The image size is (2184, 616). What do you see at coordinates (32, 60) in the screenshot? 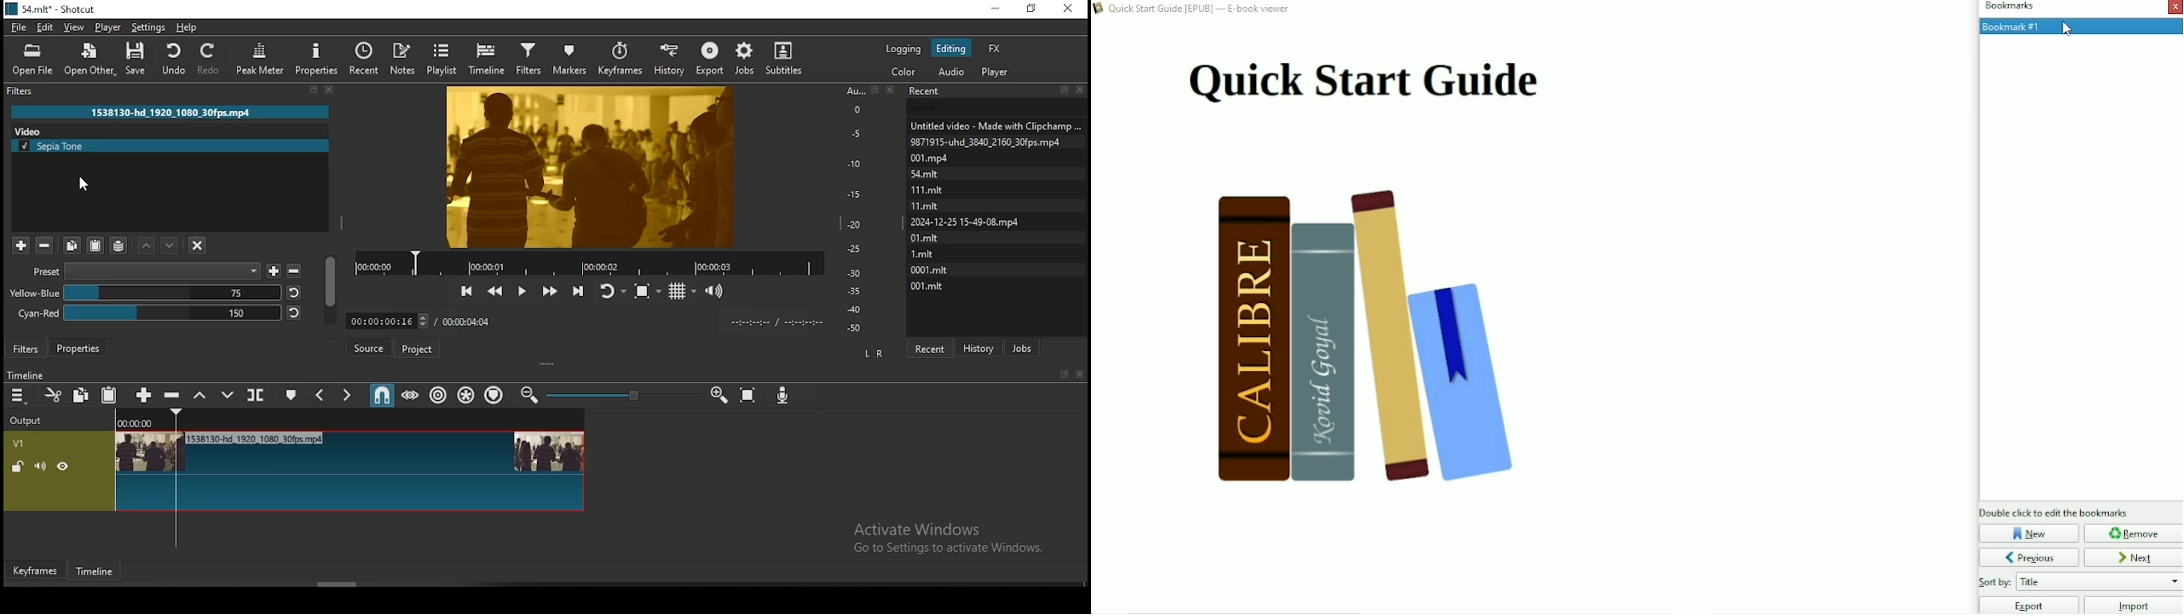
I see `open file` at bounding box center [32, 60].